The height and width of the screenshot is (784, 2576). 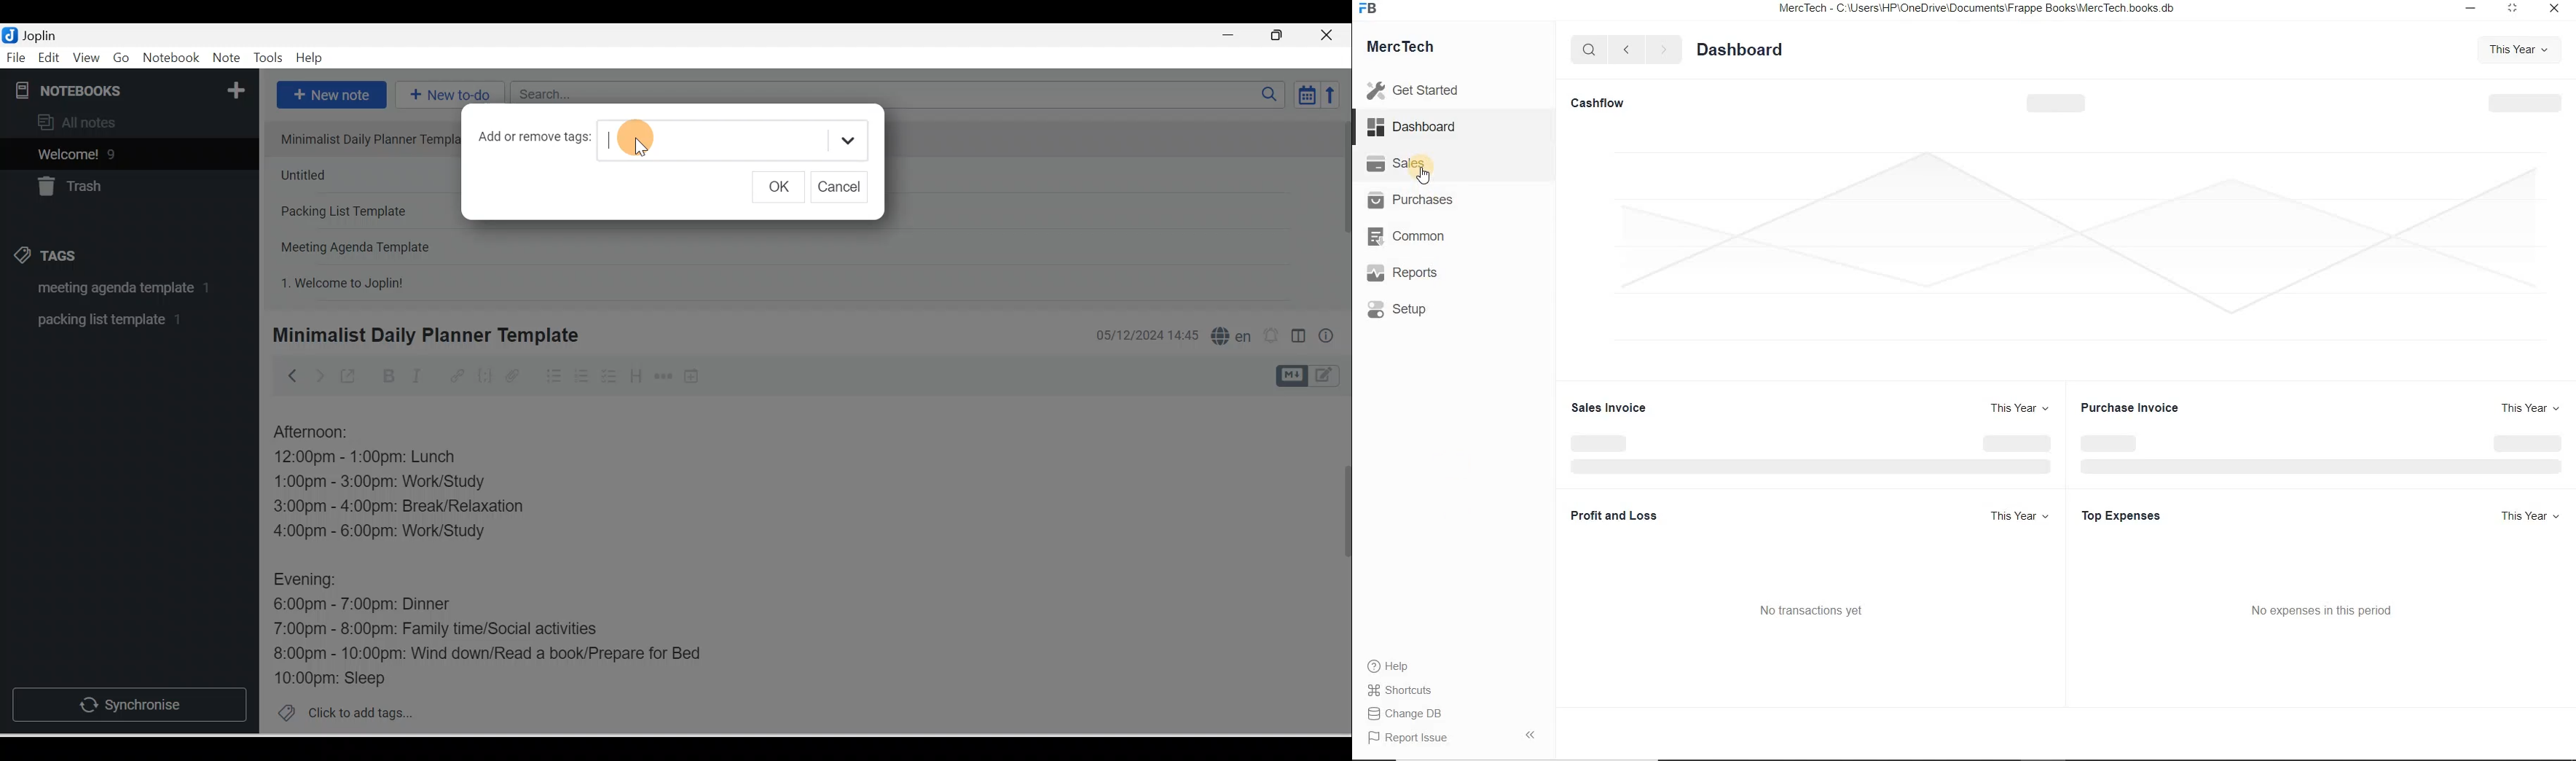 What do you see at coordinates (635, 140) in the screenshot?
I see `cursor` at bounding box center [635, 140].